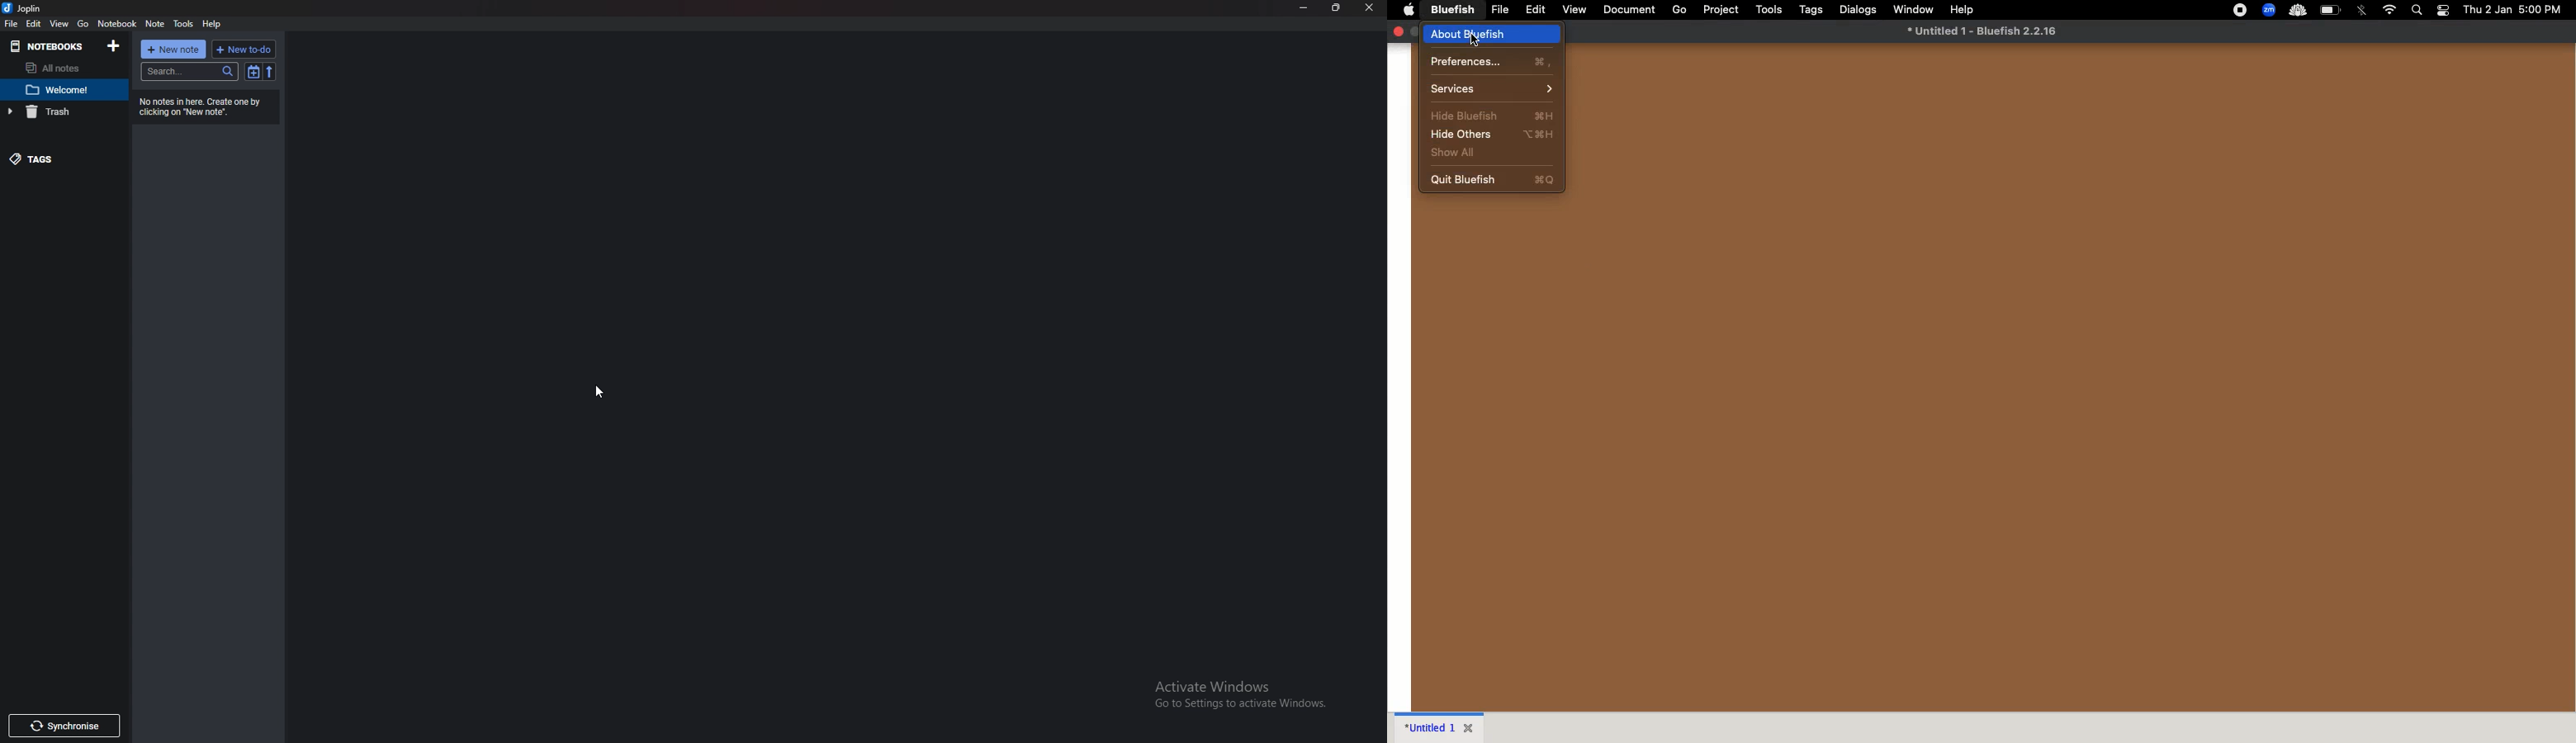 The image size is (2576, 756). What do you see at coordinates (61, 23) in the screenshot?
I see `view` at bounding box center [61, 23].